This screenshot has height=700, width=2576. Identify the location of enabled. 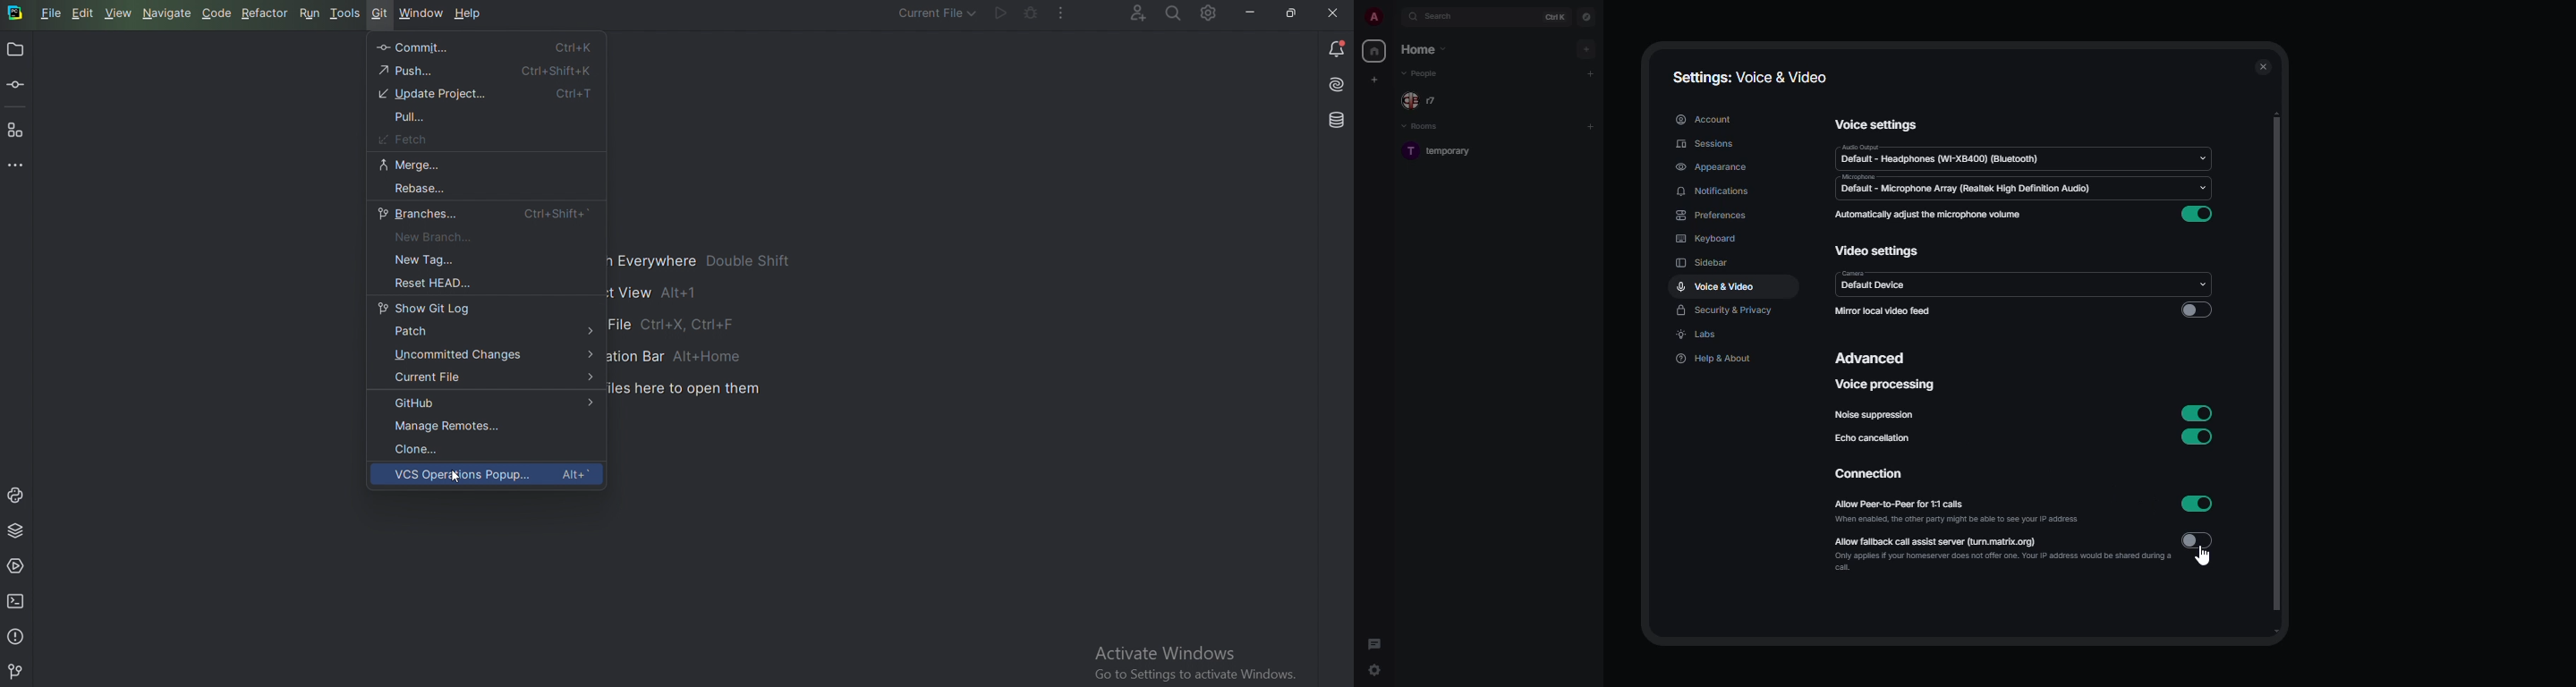
(2197, 437).